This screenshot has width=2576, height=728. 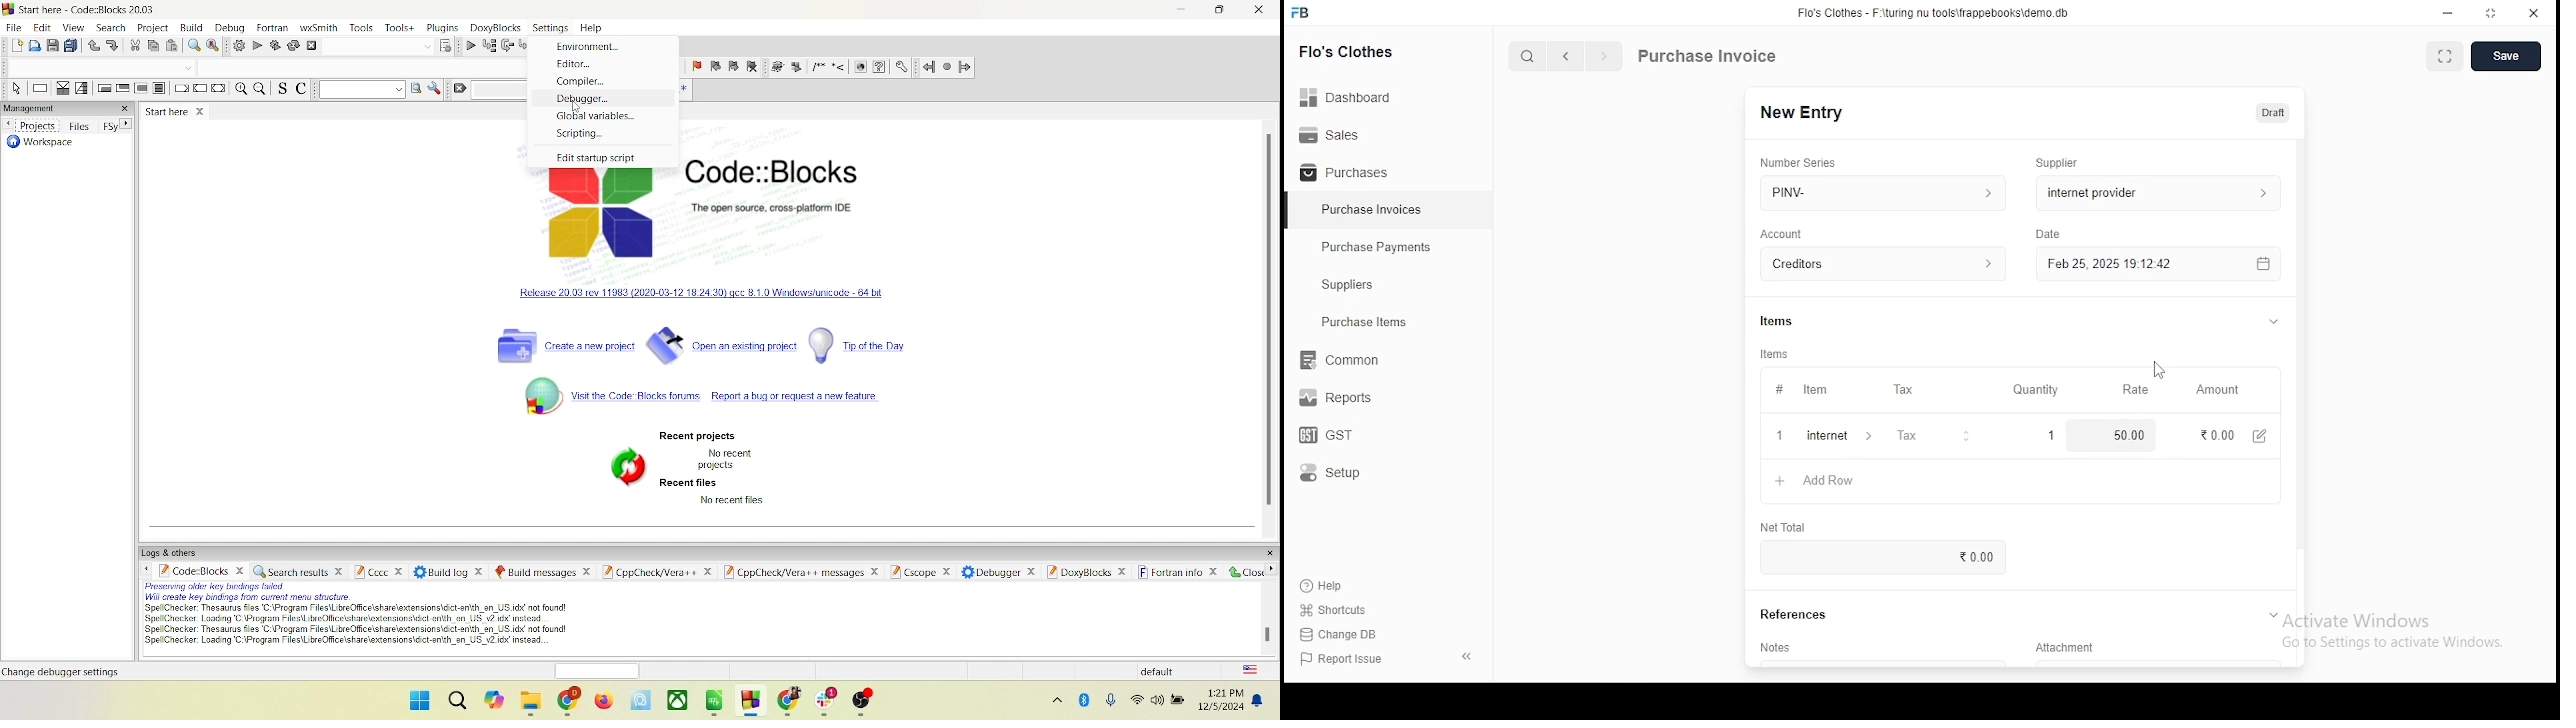 I want to click on close pane, so click(x=1465, y=655).